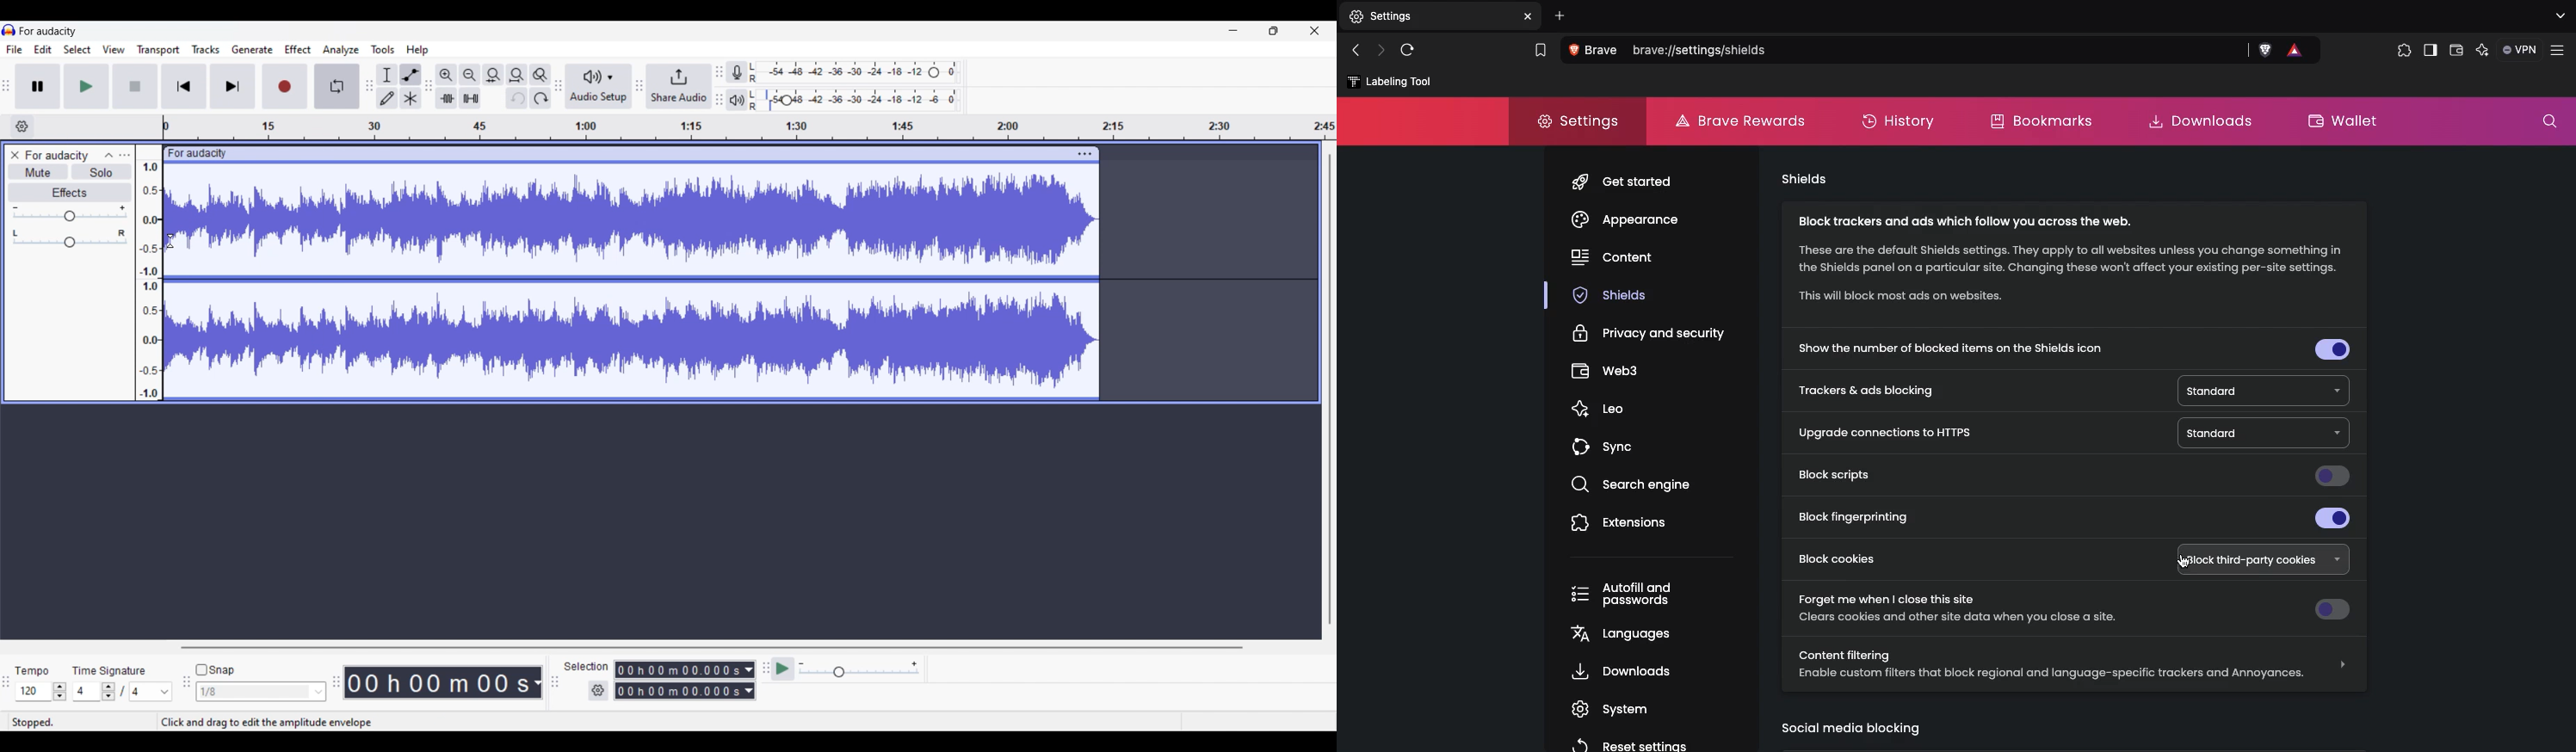 Image resolution: width=2576 pixels, height=756 pixels. I want to click on Open menu, so click(125, 155).